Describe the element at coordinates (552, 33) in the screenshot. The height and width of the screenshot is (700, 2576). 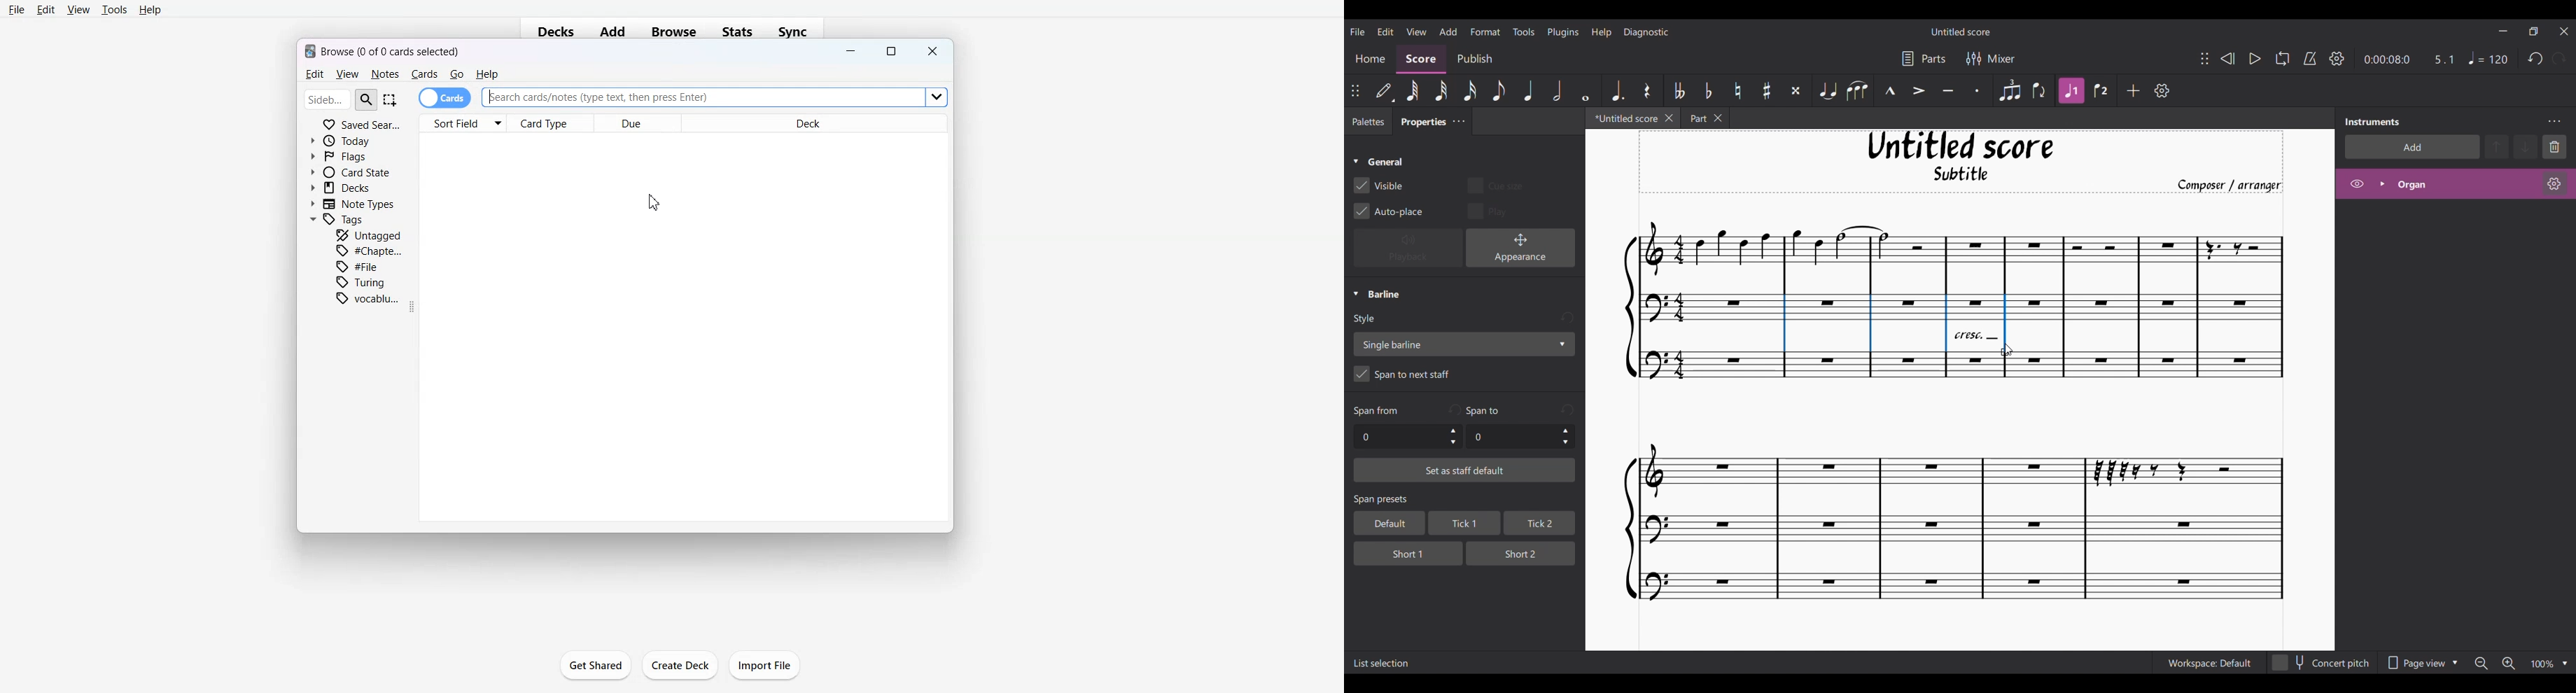
I see `Decks` at that location.